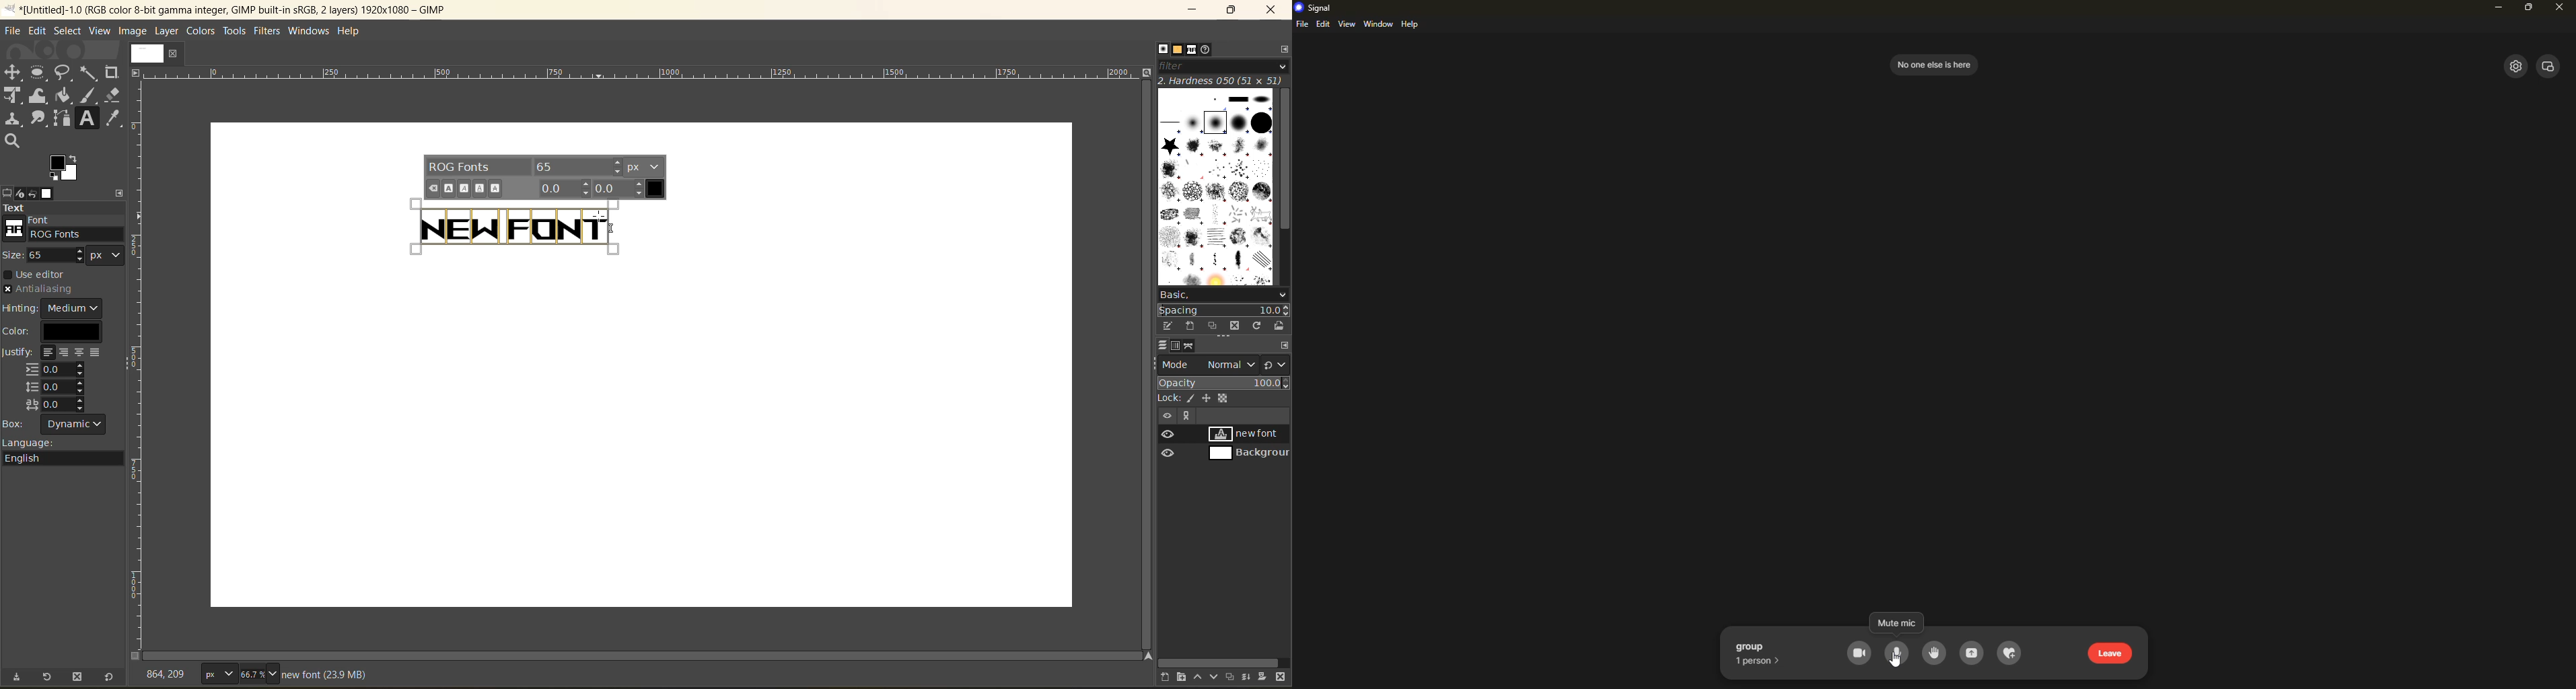 This screenshot has width=2576, height=700. What do you see at coordinates (649, 655) in the screenshot?
I see `horizontal scroll bar` at bounding box center [649, 655].